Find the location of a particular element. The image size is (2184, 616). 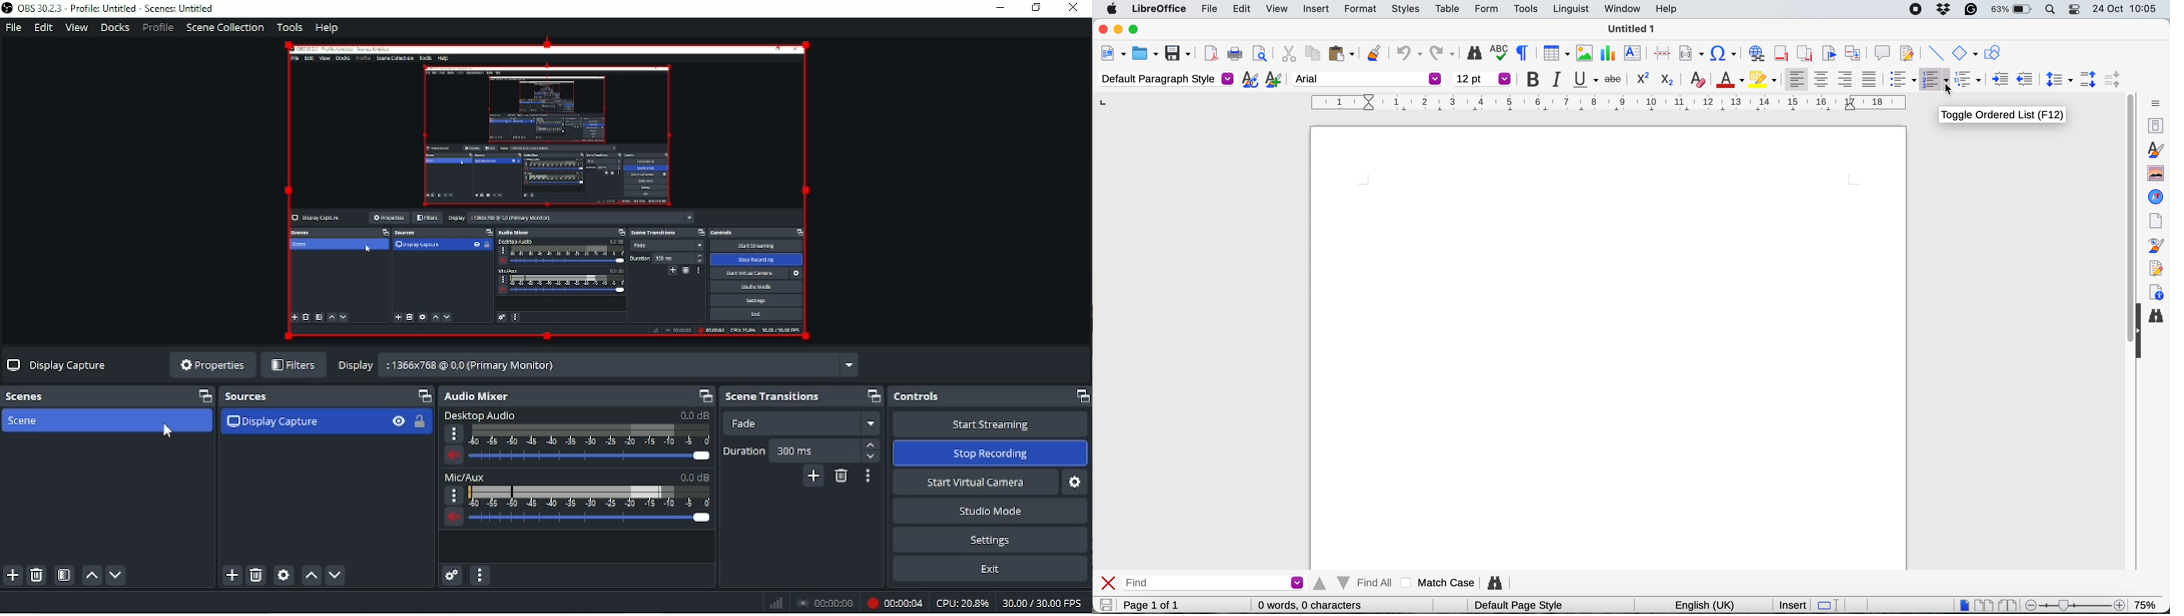

fill color is located at coordinates (1763, 79).